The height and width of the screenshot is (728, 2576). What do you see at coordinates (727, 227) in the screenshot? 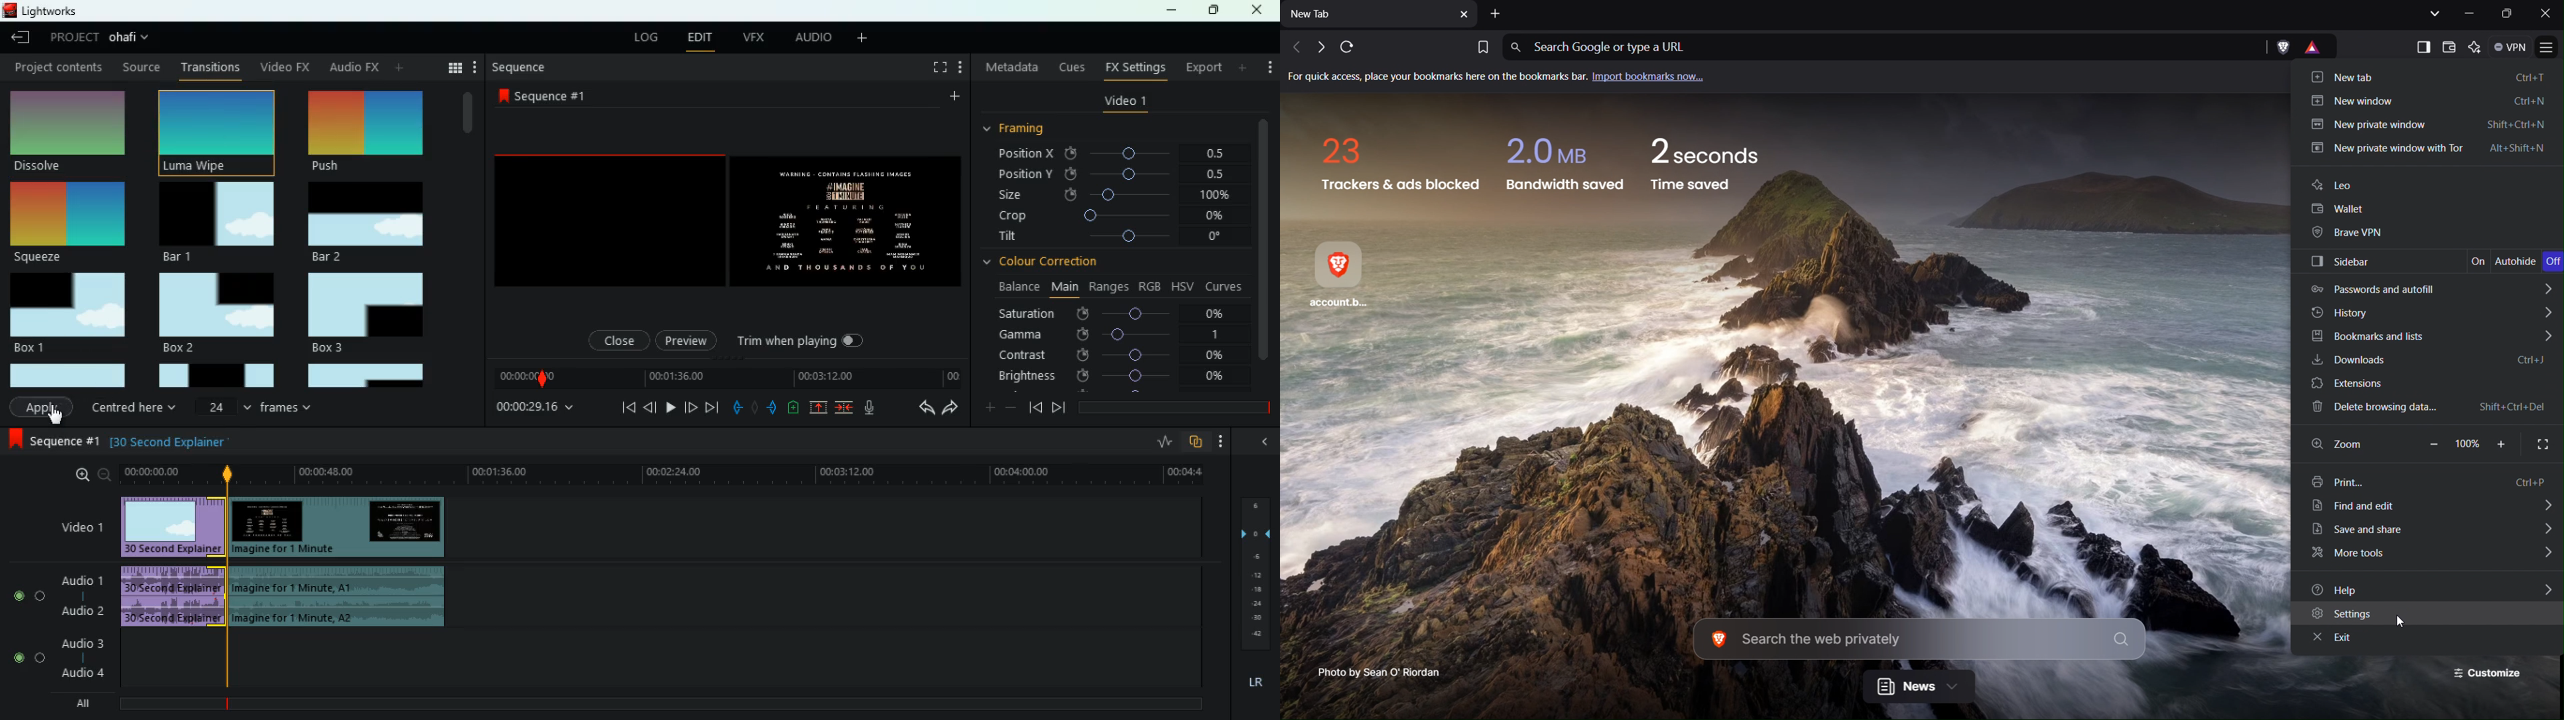
I see `screen` at bounding box center [727, 227].